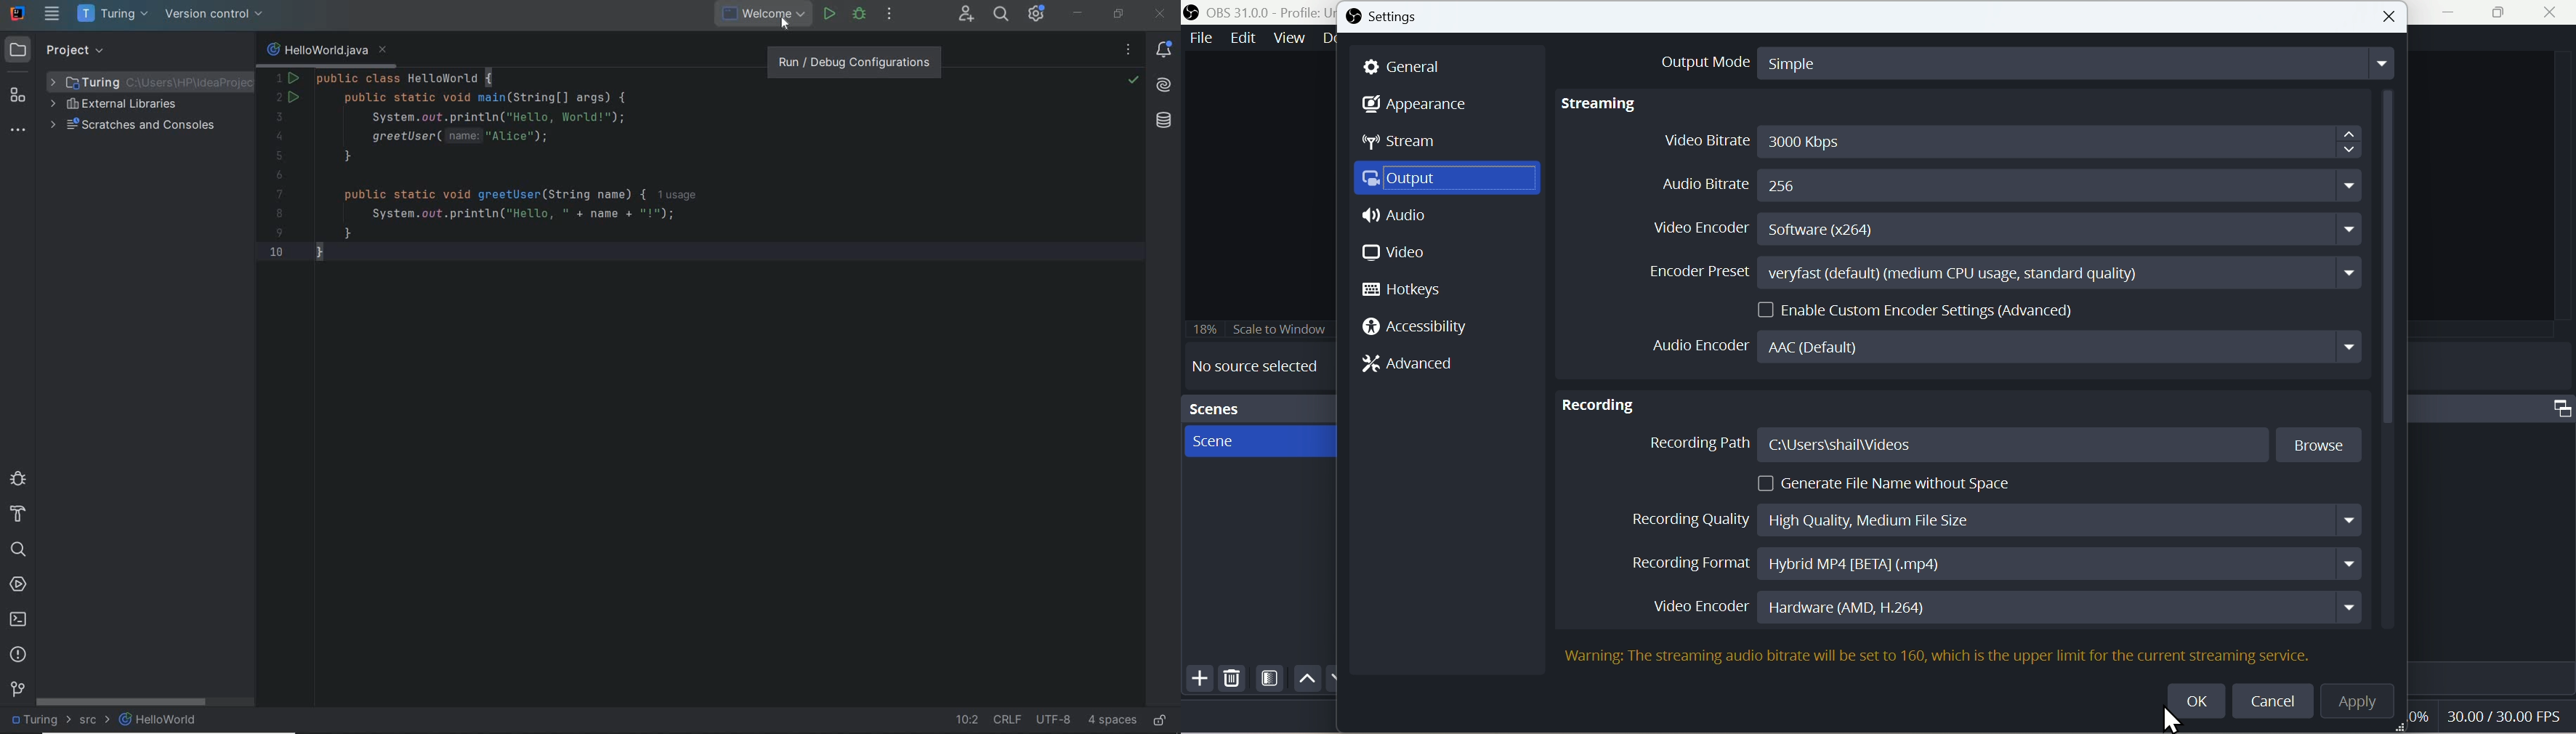 The width and height of the screenshot is (2576, 756). What do you see at coordinates (1789, 186) in the screenshot?
I see `256` at bounding box center [1789, 186].